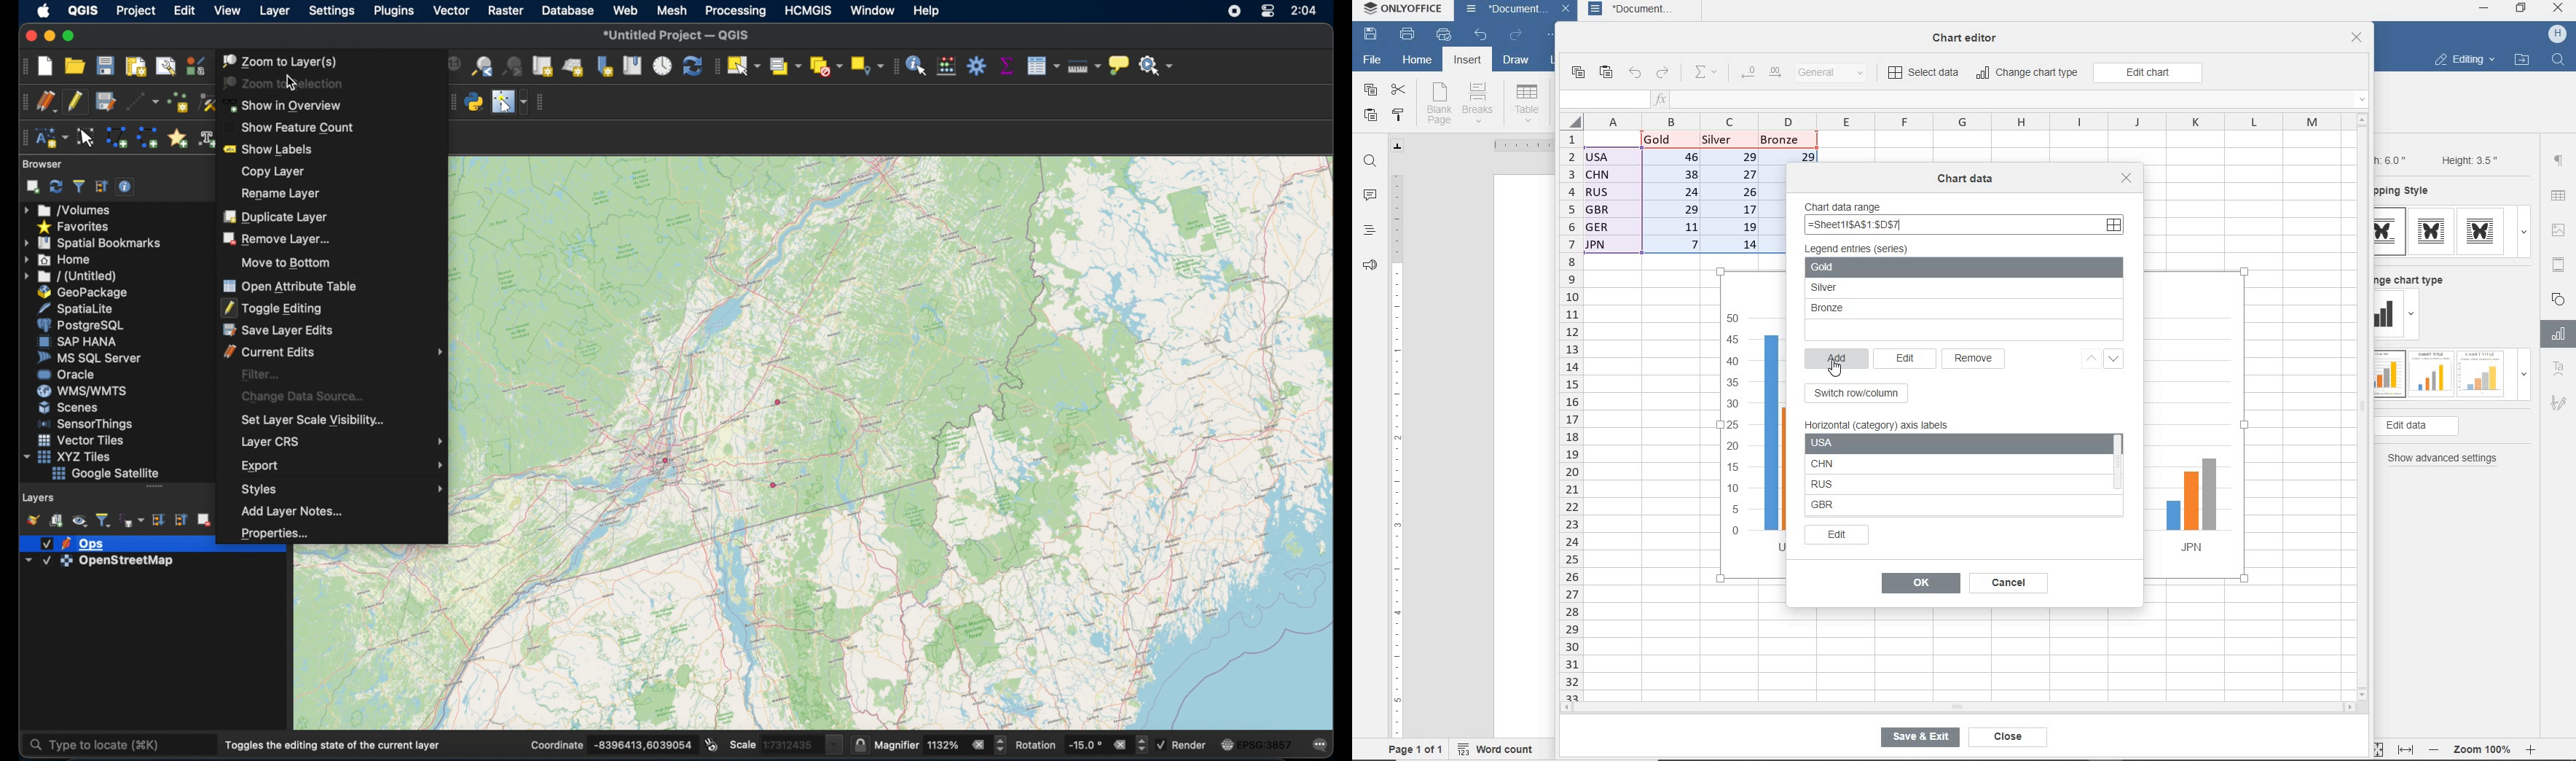 Image resolution: width=2576 pixels, height=784 pixels. Describe the element at coordinates (827, 66) in the screenshot. I see `deselect features from all layers` at that location.